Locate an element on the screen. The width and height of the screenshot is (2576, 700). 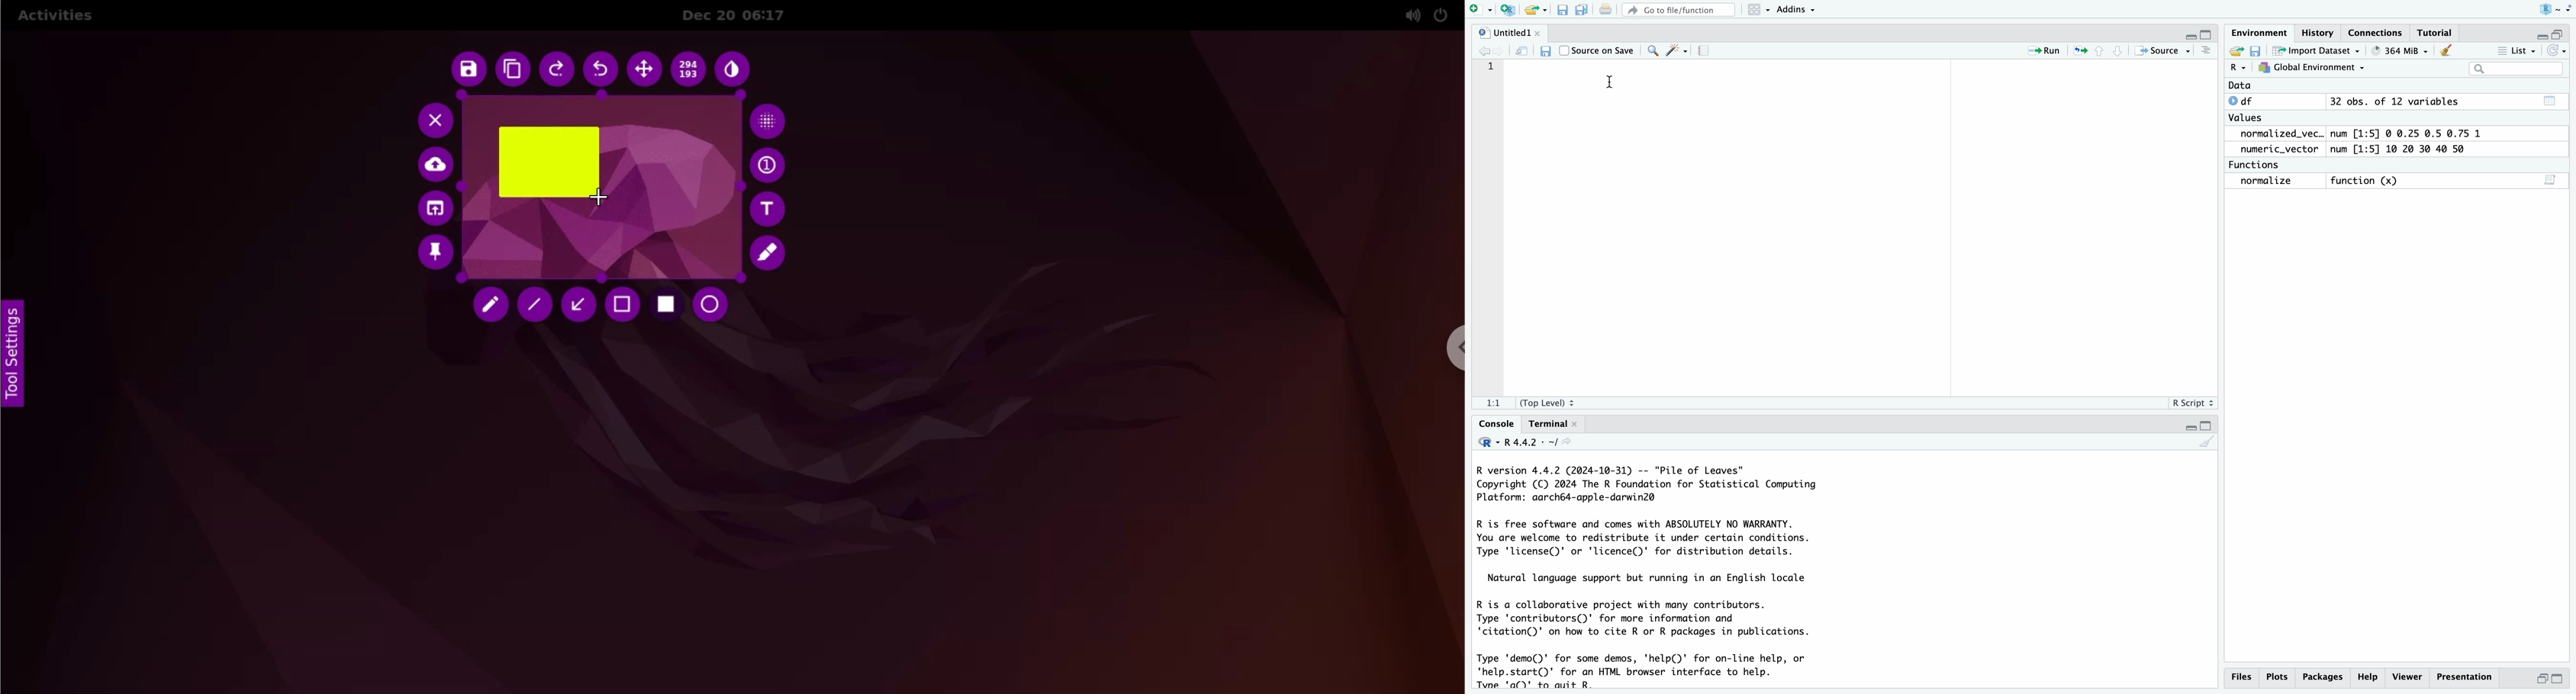
normalized_vec is located at coordinates (2275, 134).